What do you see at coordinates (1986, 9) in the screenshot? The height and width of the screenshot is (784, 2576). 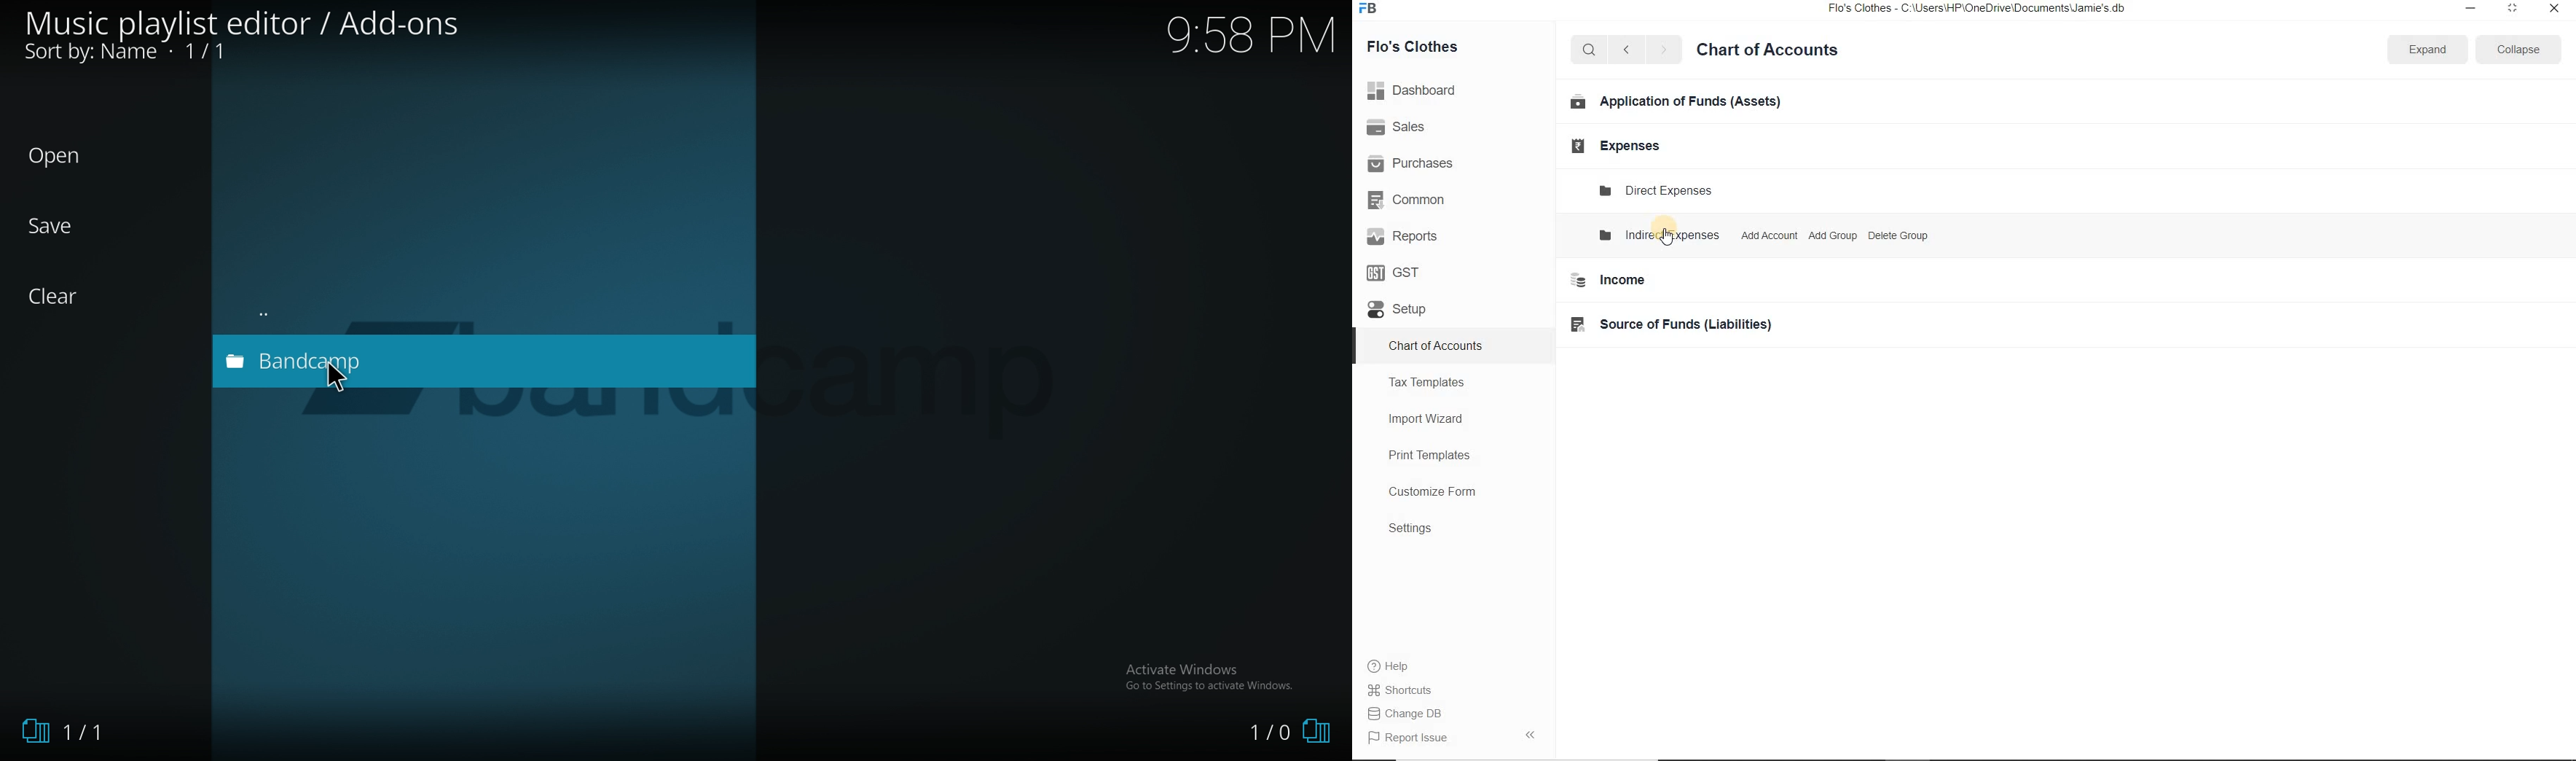 I see `Flo's Clothes - C:\Users\HP\OneDrive\Documents\Jamie's db` at bounding box center [1986, 9].